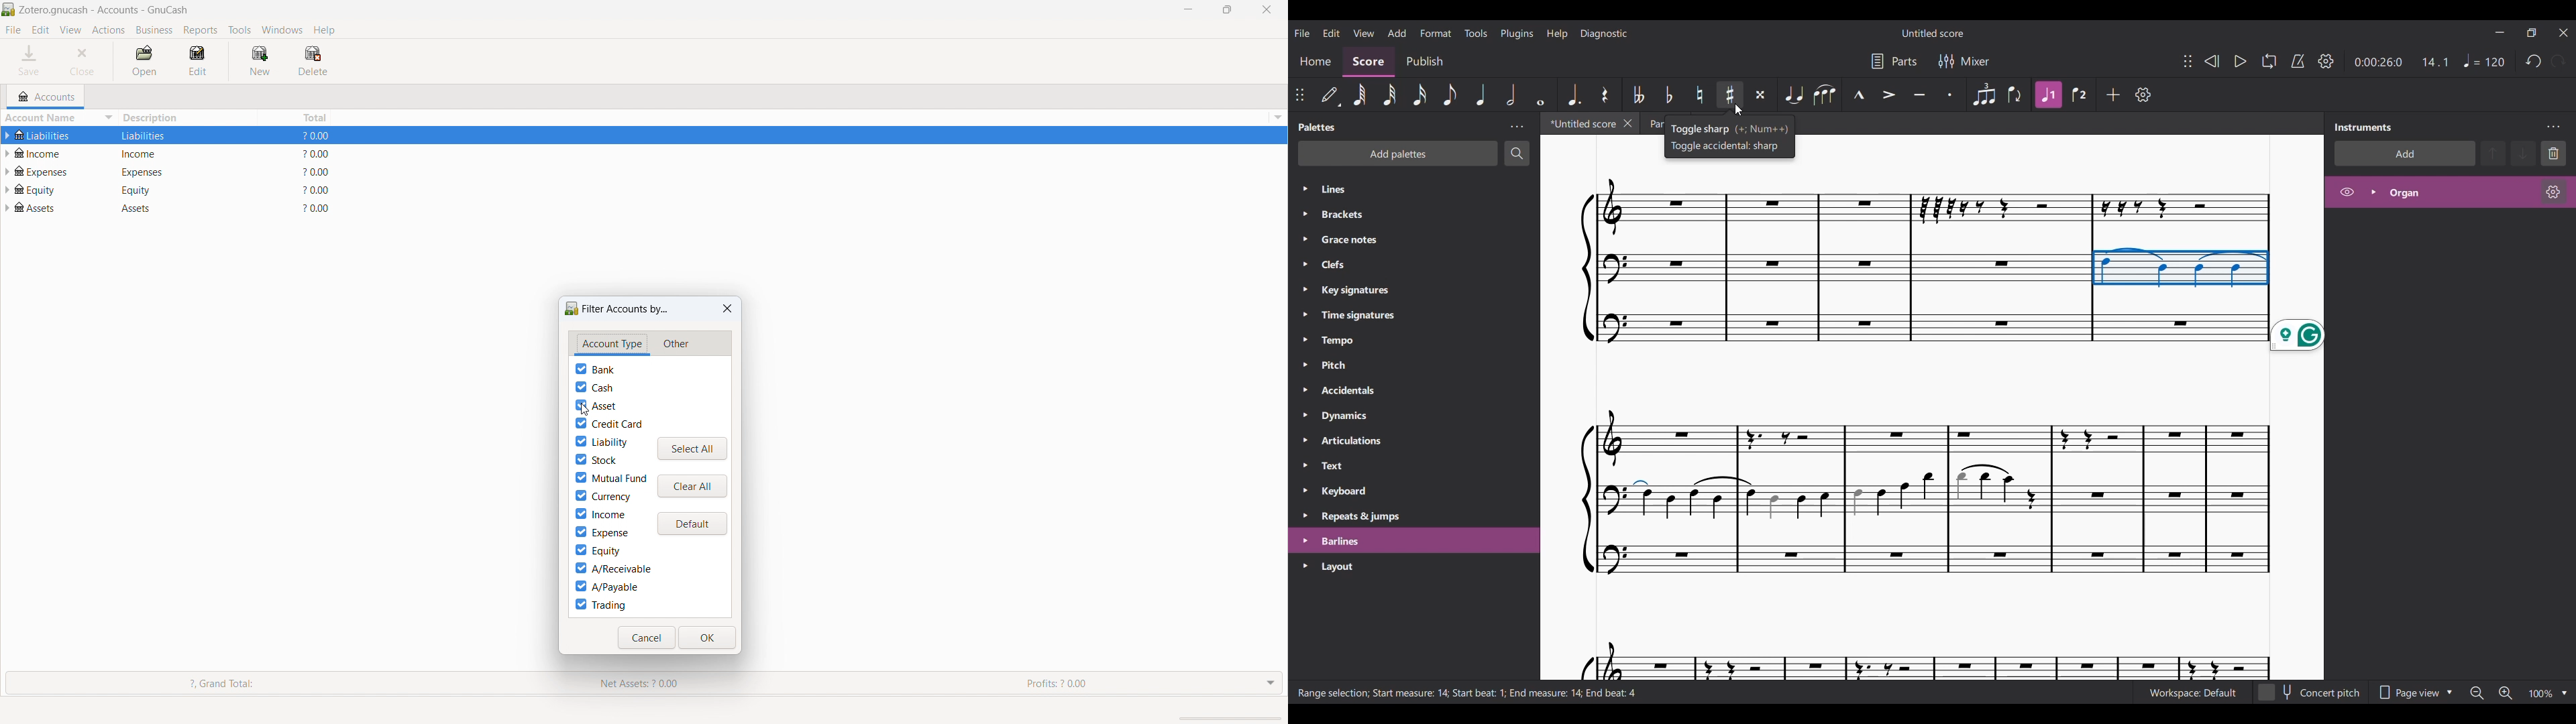  Describe the element at coordinates (2404, 153) in the screenshot. I see `Add instrument` at that location.